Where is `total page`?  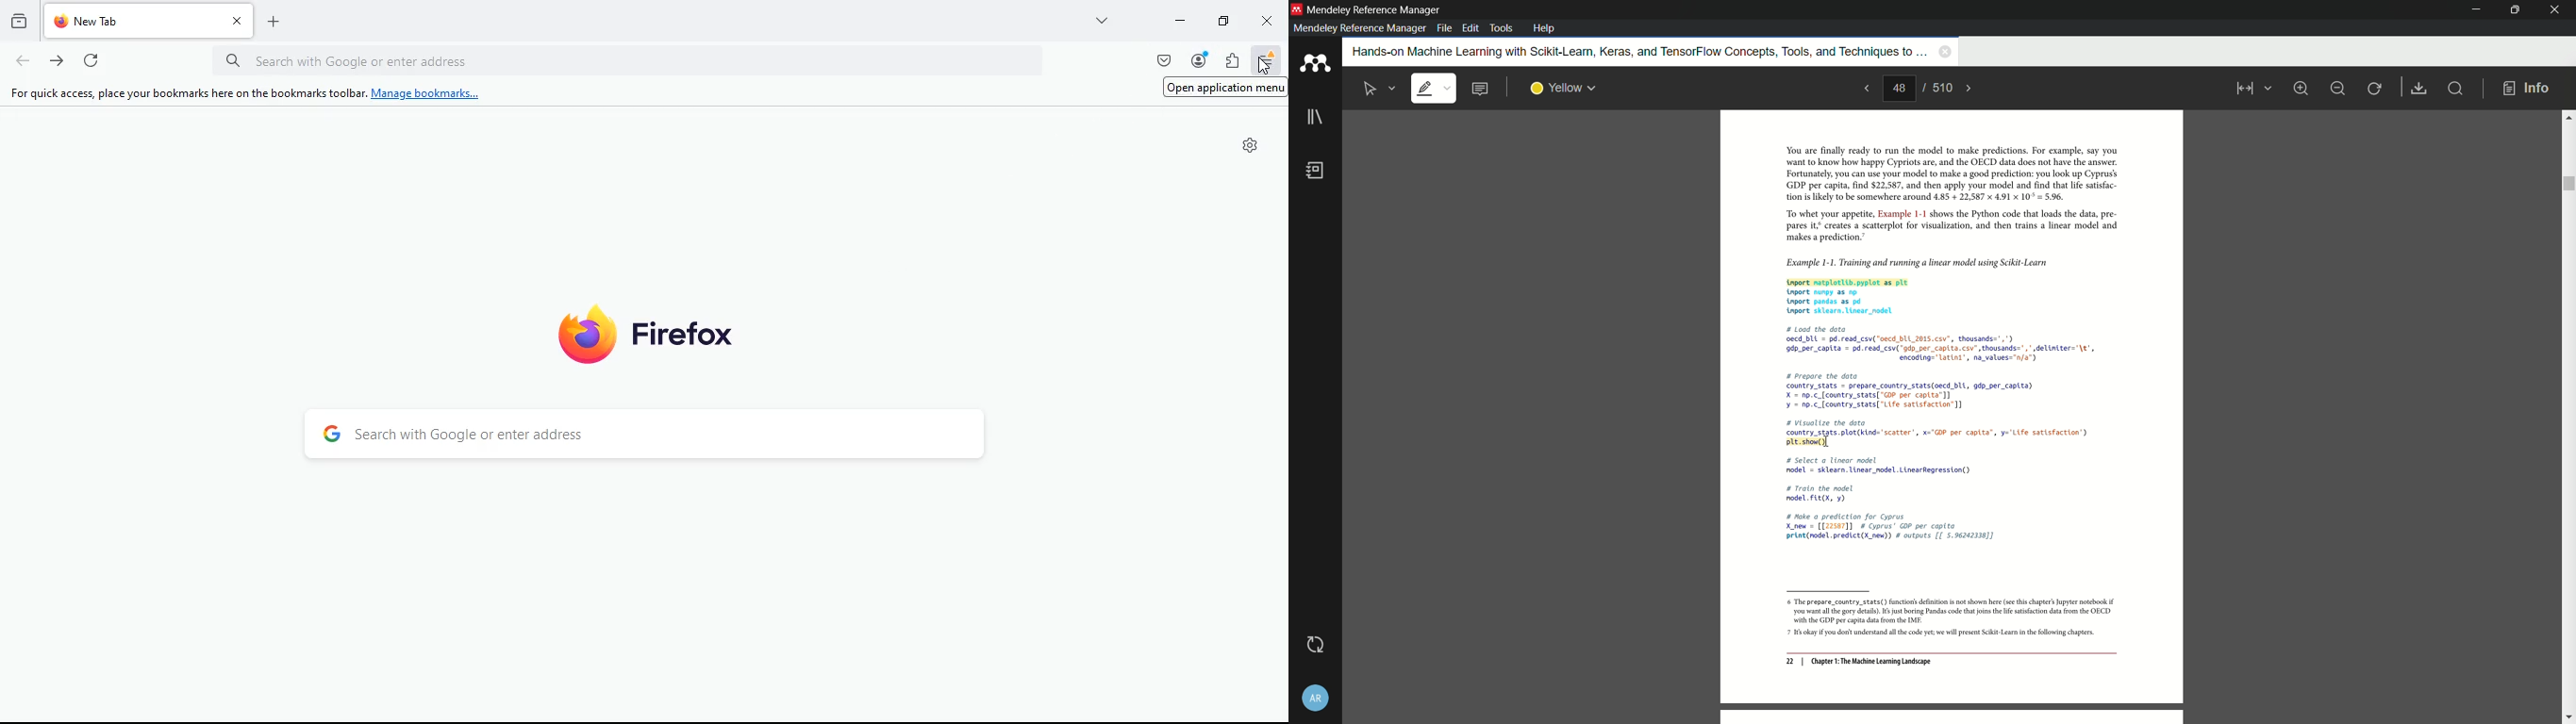 total page is located at coordinates (1941, 87).